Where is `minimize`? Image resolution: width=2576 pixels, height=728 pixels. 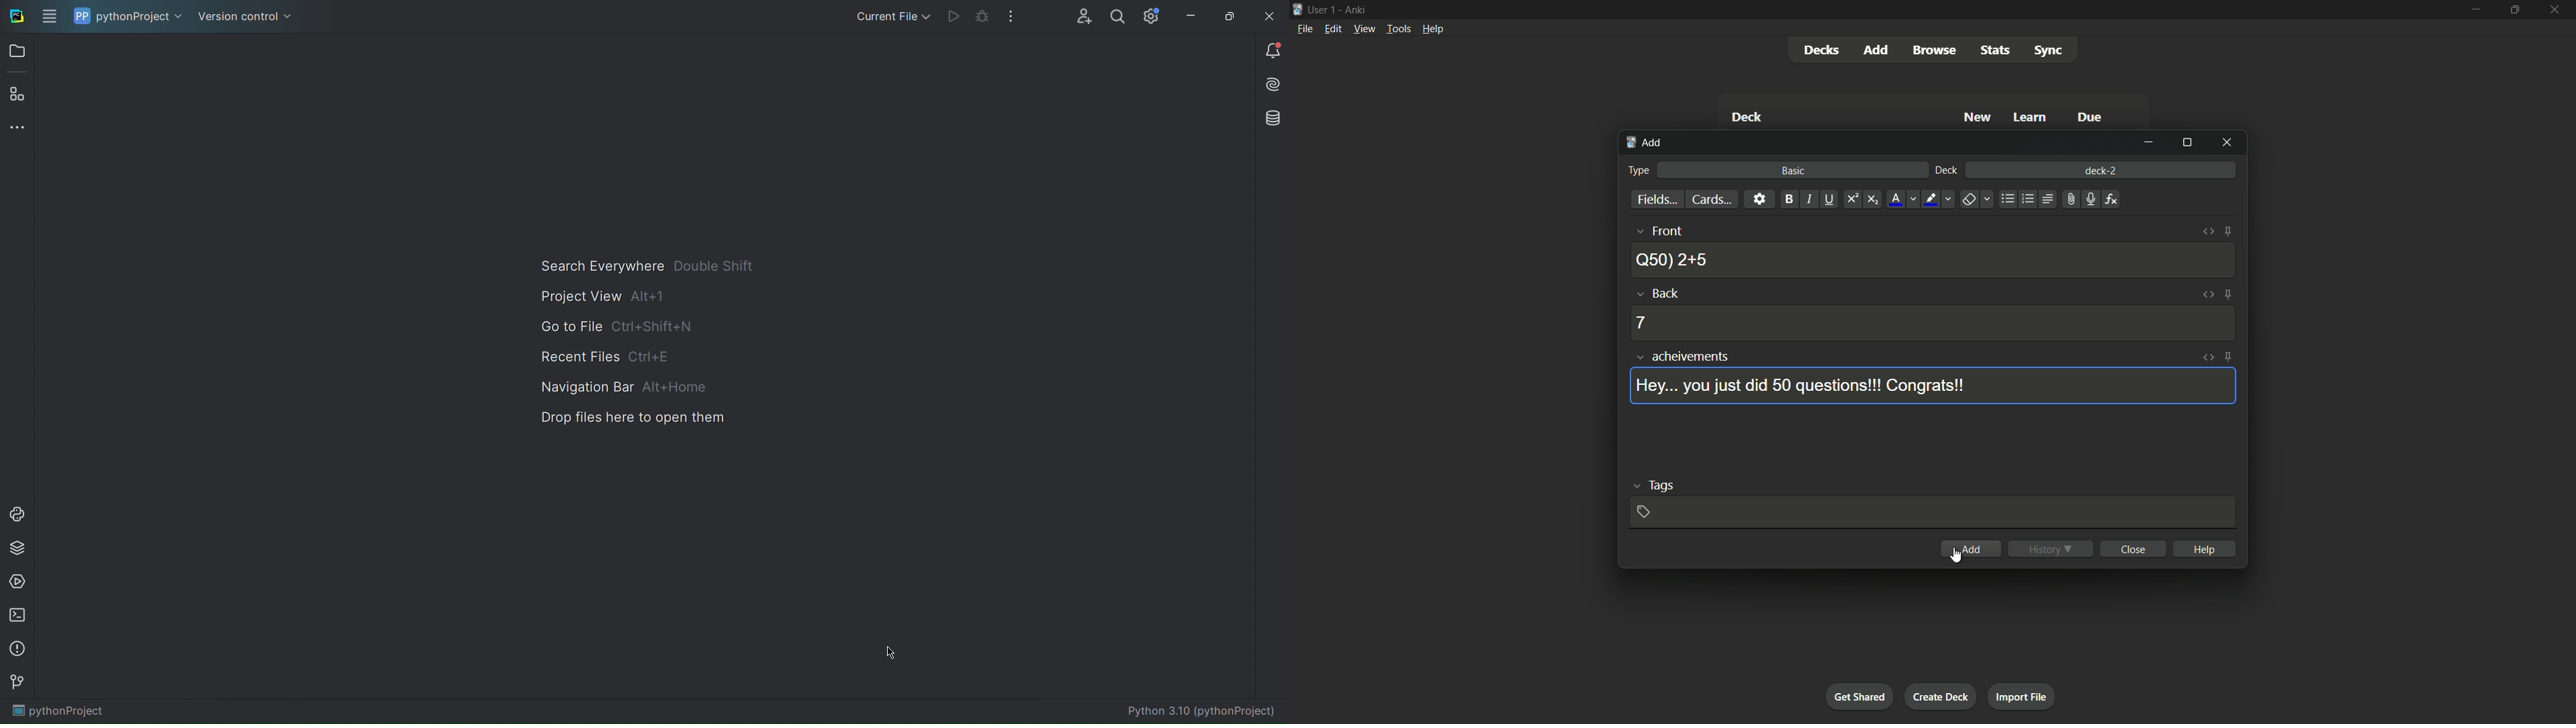
minimize is located at coordinates (2149, 143).